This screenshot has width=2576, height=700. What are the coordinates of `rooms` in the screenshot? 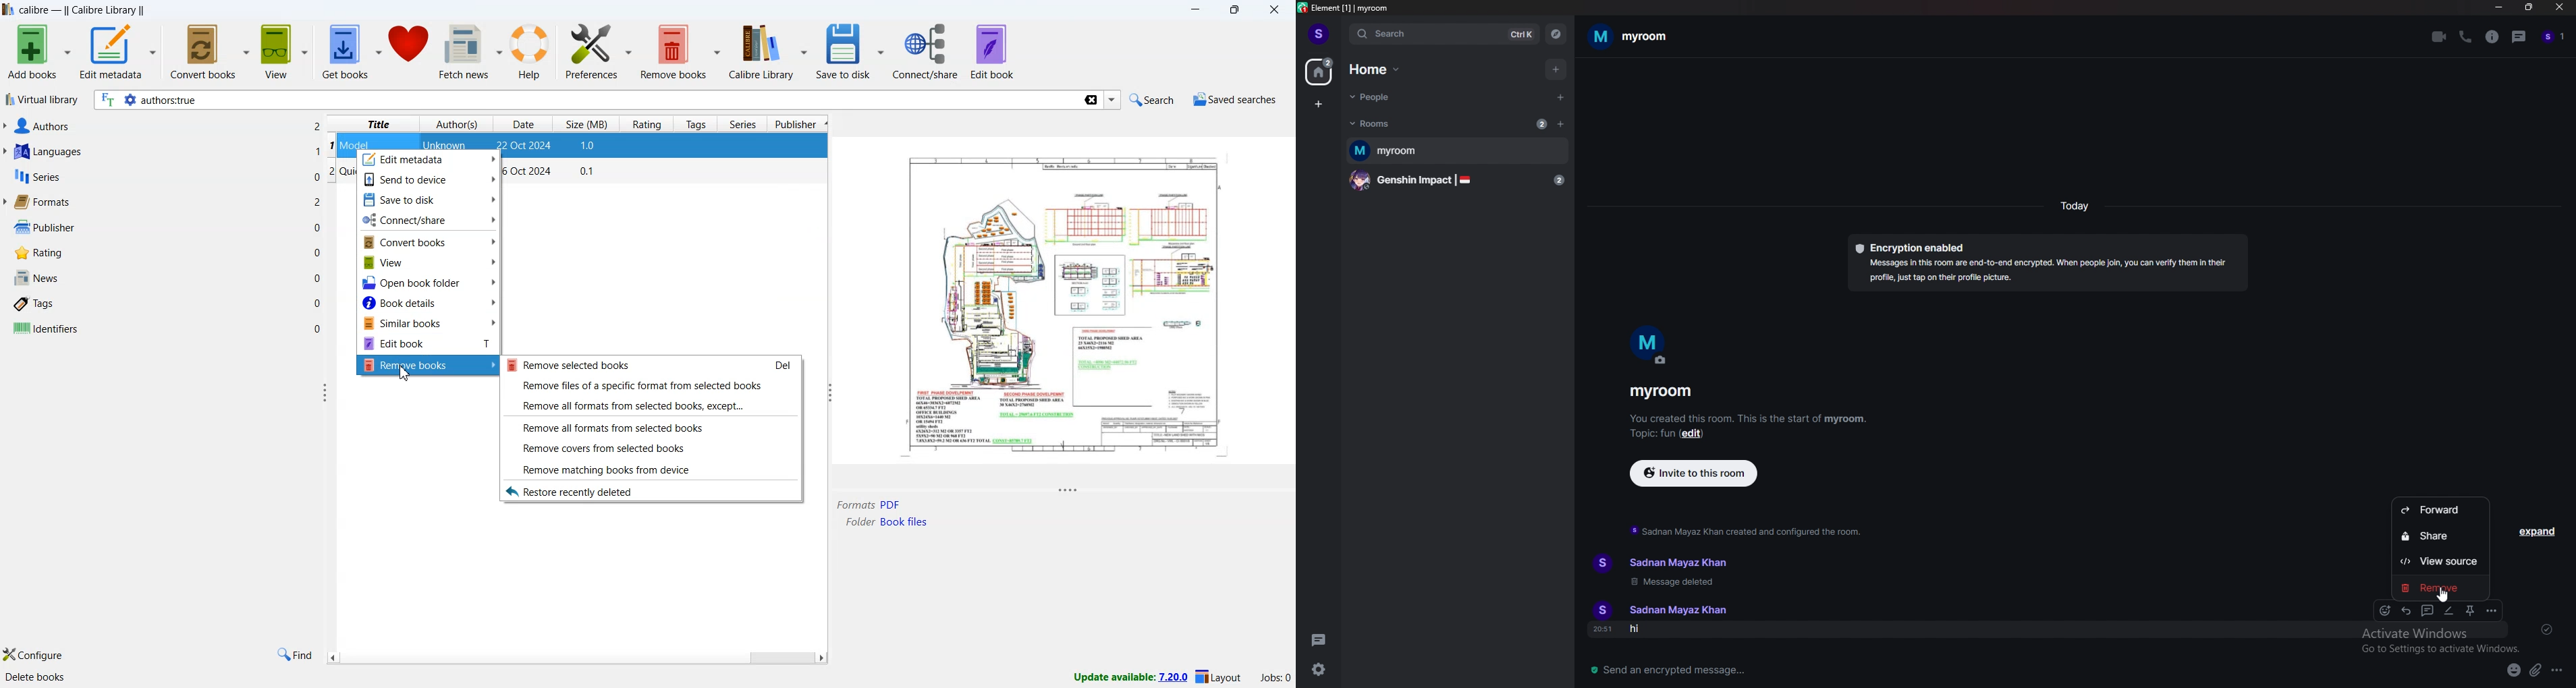 It's located at (1378, 123).